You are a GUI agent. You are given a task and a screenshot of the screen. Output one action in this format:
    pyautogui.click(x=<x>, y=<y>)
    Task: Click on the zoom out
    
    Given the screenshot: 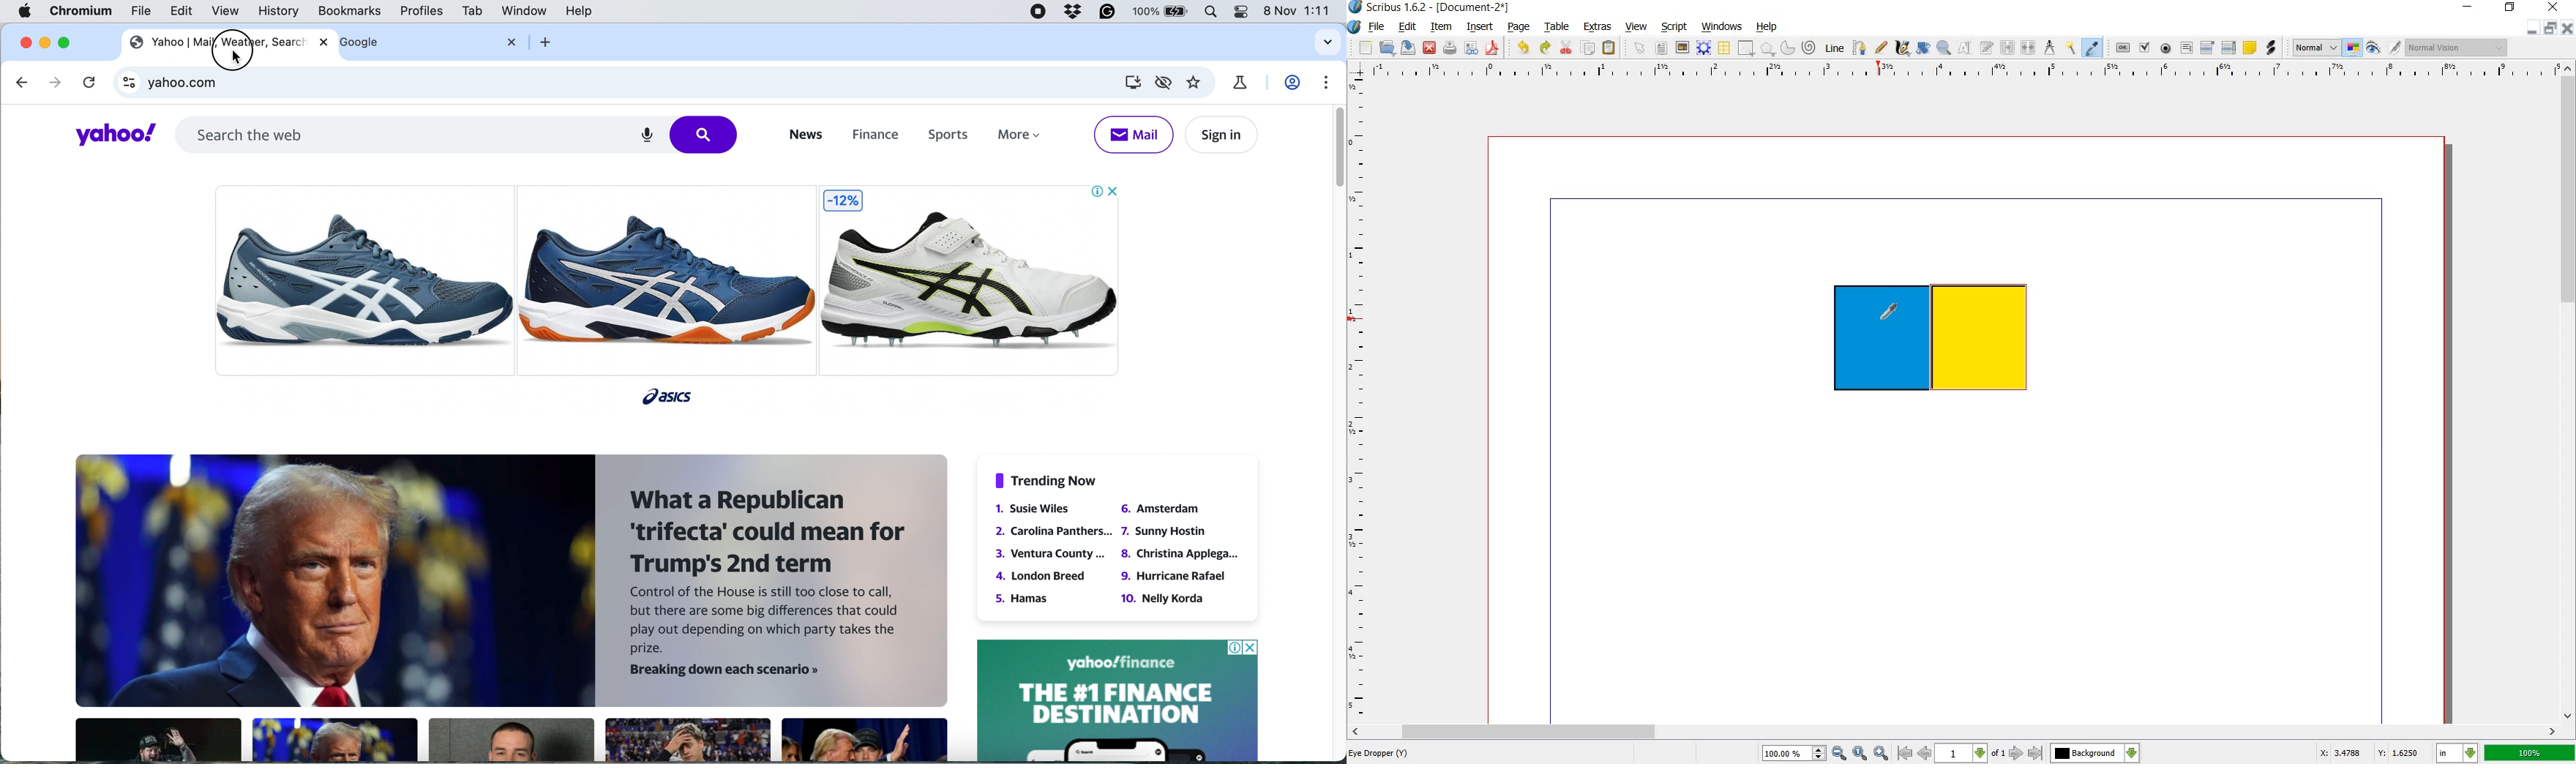 What is the action you would take?
    pyautogui.click(x=1839, y=752)
    